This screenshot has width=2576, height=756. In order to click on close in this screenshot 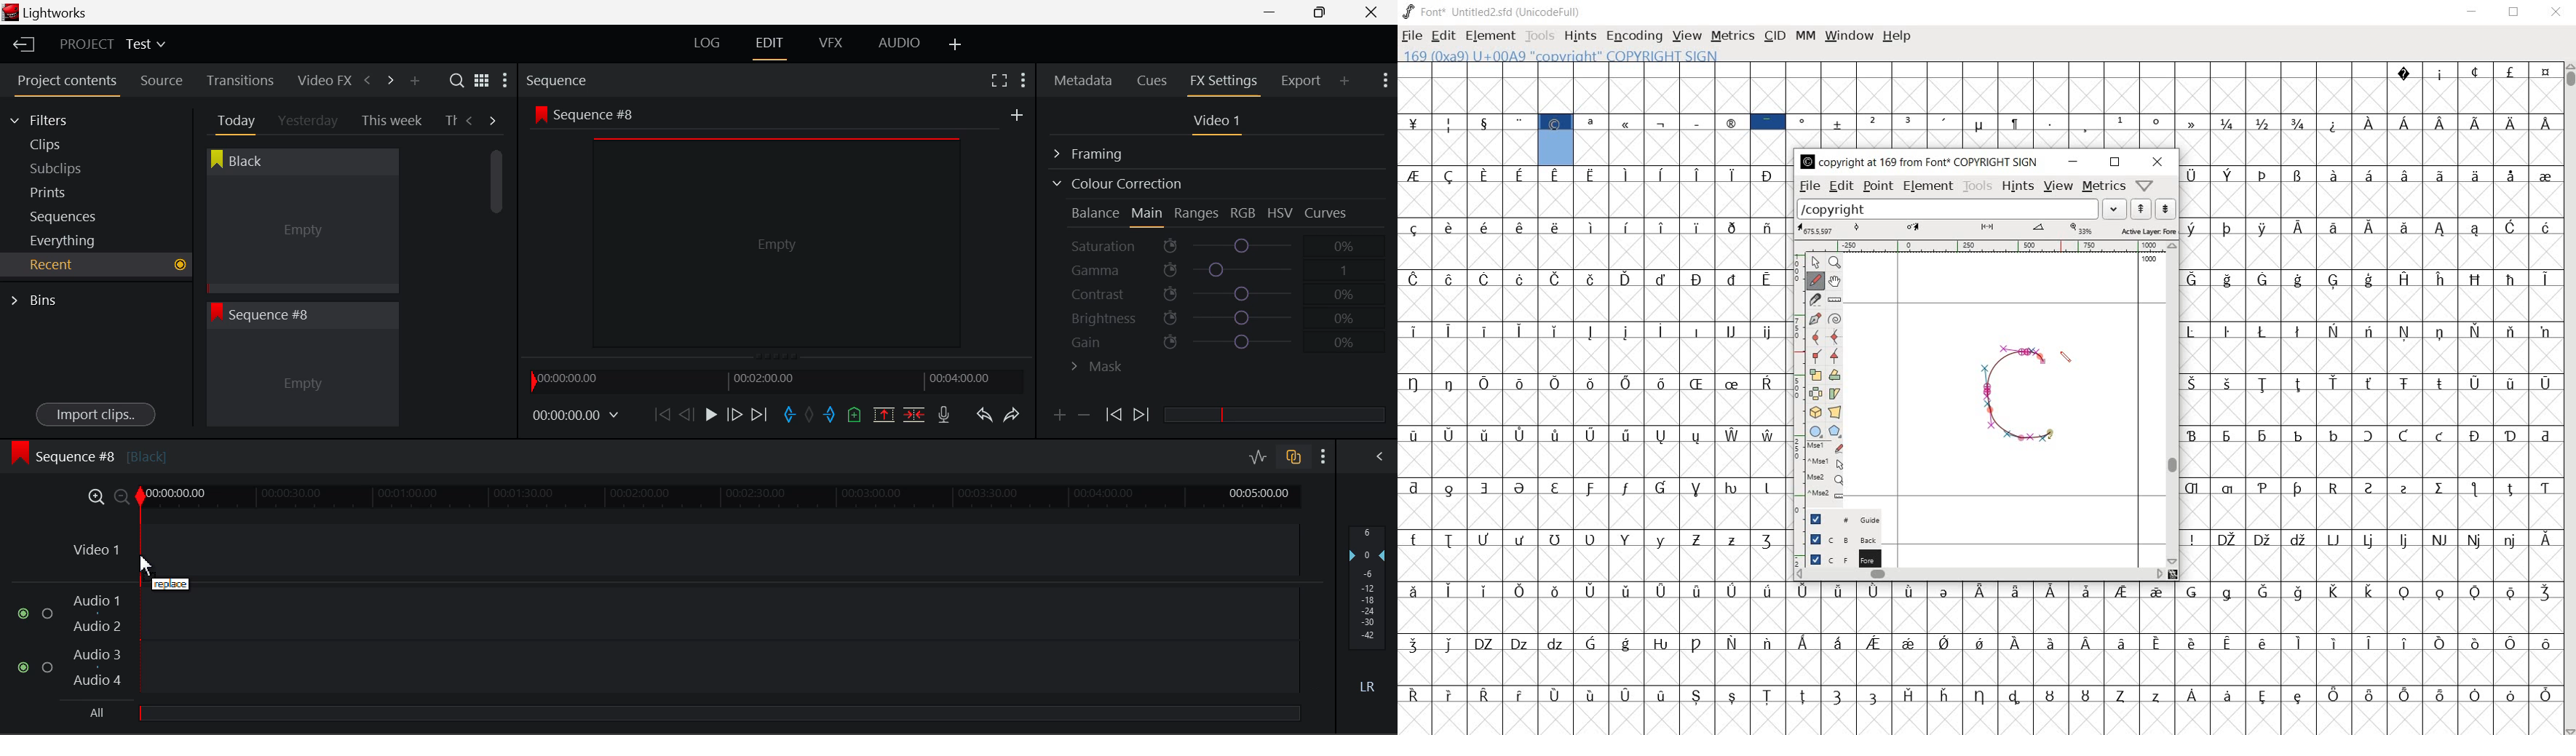, I will do `click(2161, 161)`.